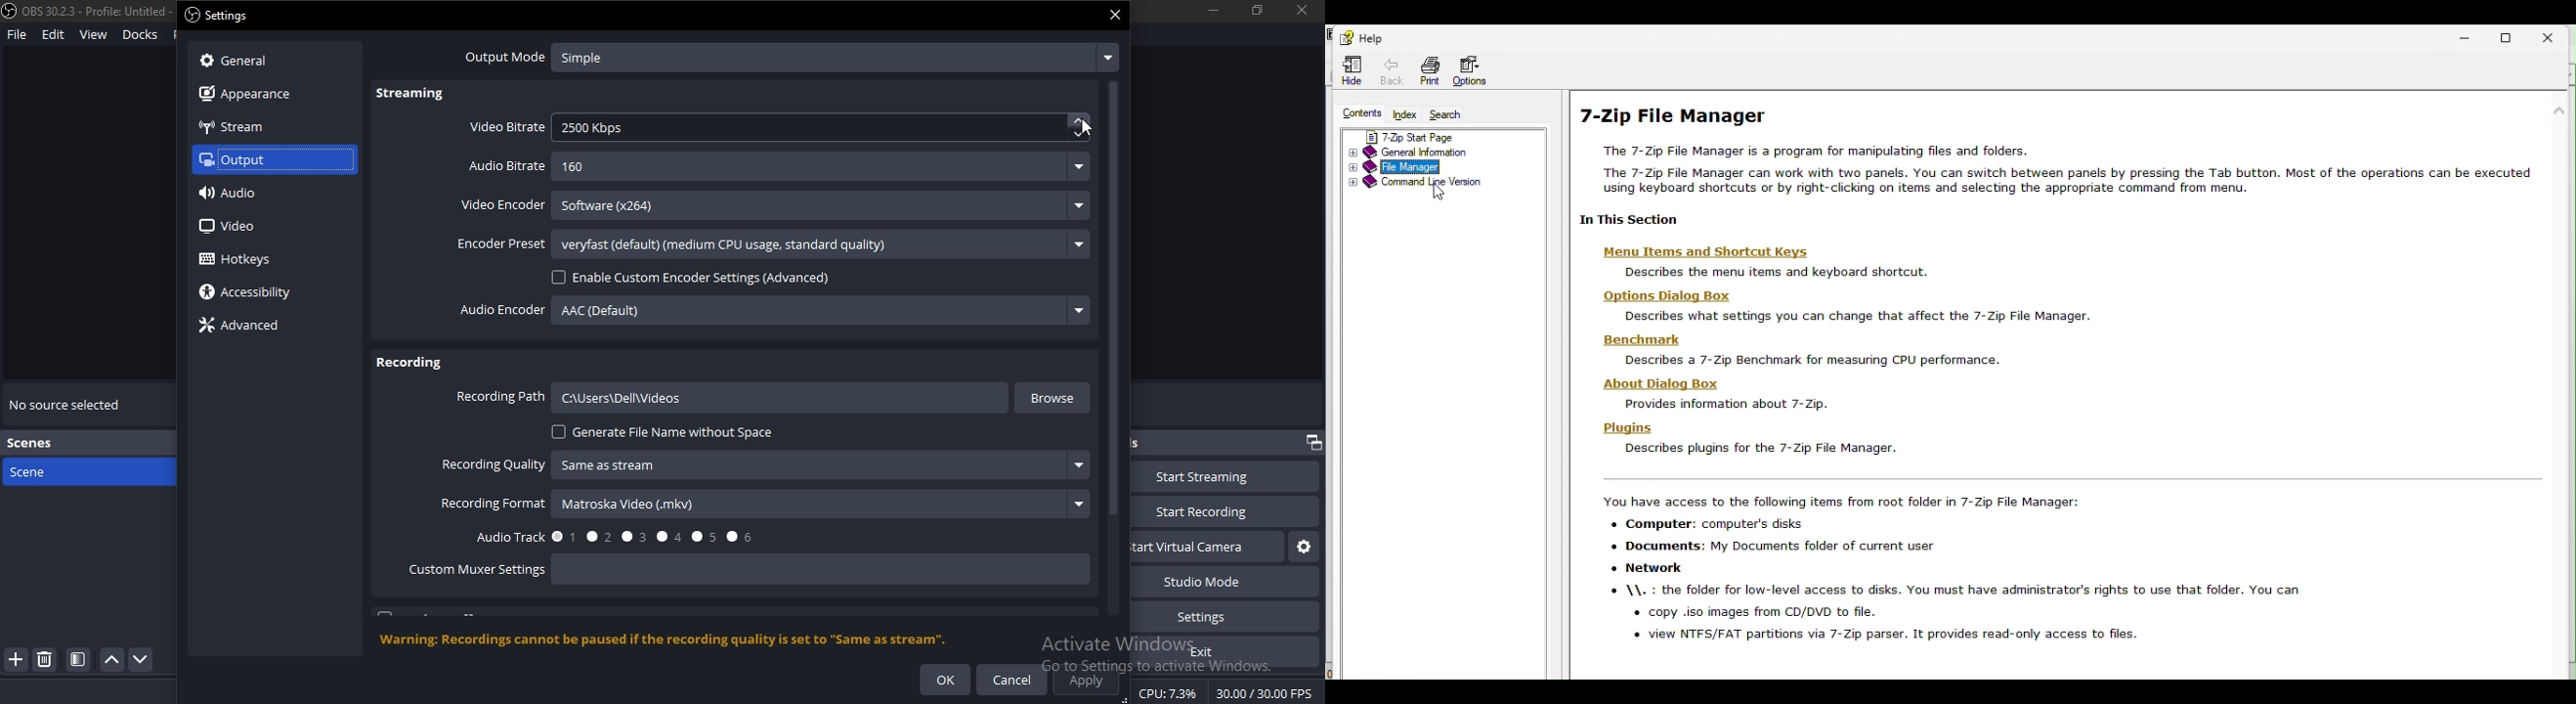 The width and height of the screenshot is (2576, 728). I want to click on accessiblity, so click(249, 293).